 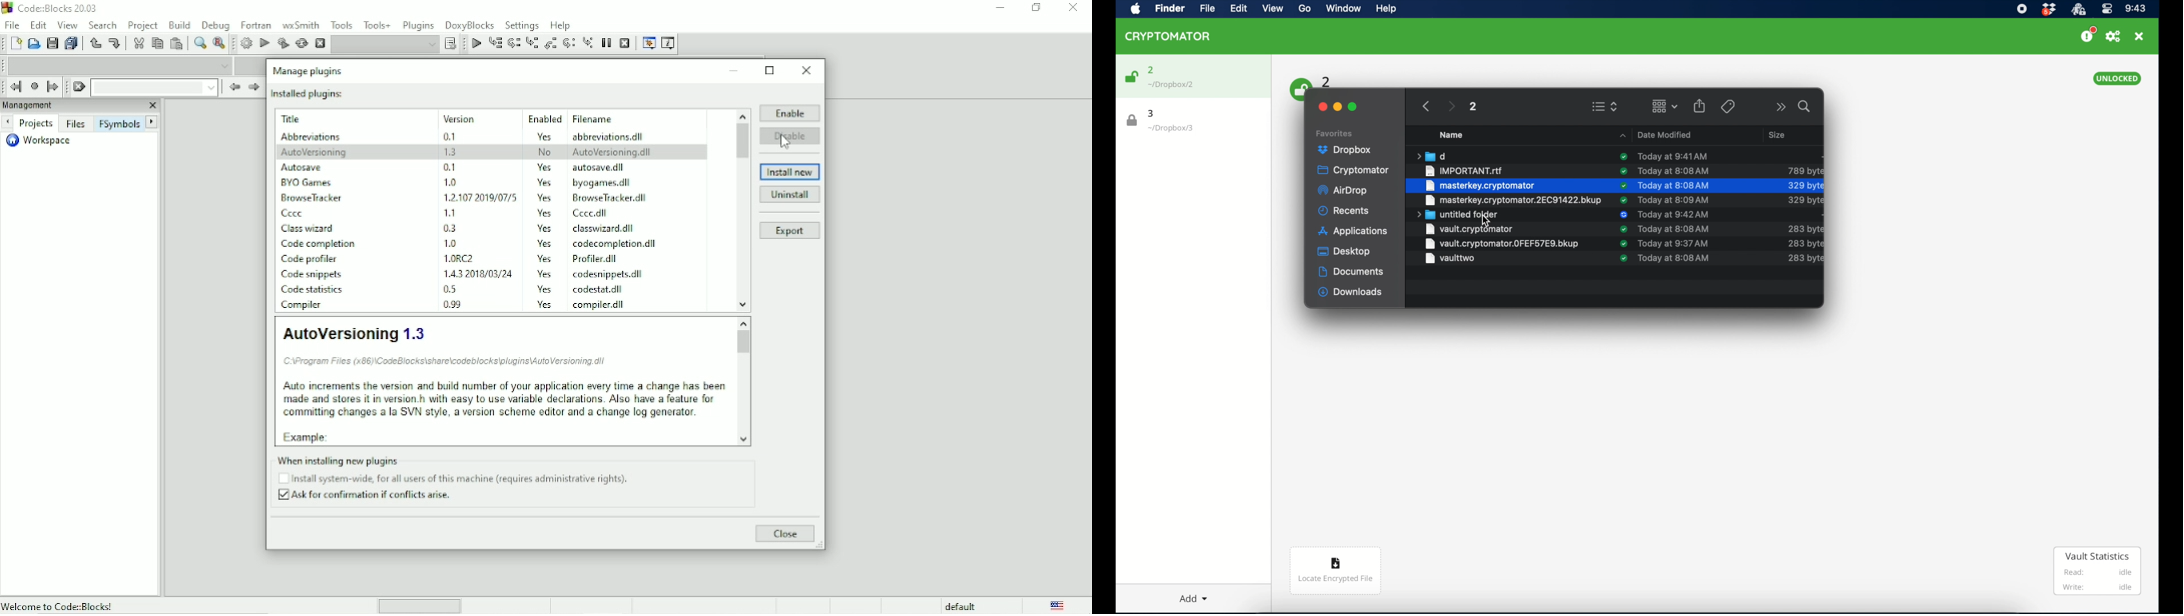 I want to click on View, so click(x=67, y=25).